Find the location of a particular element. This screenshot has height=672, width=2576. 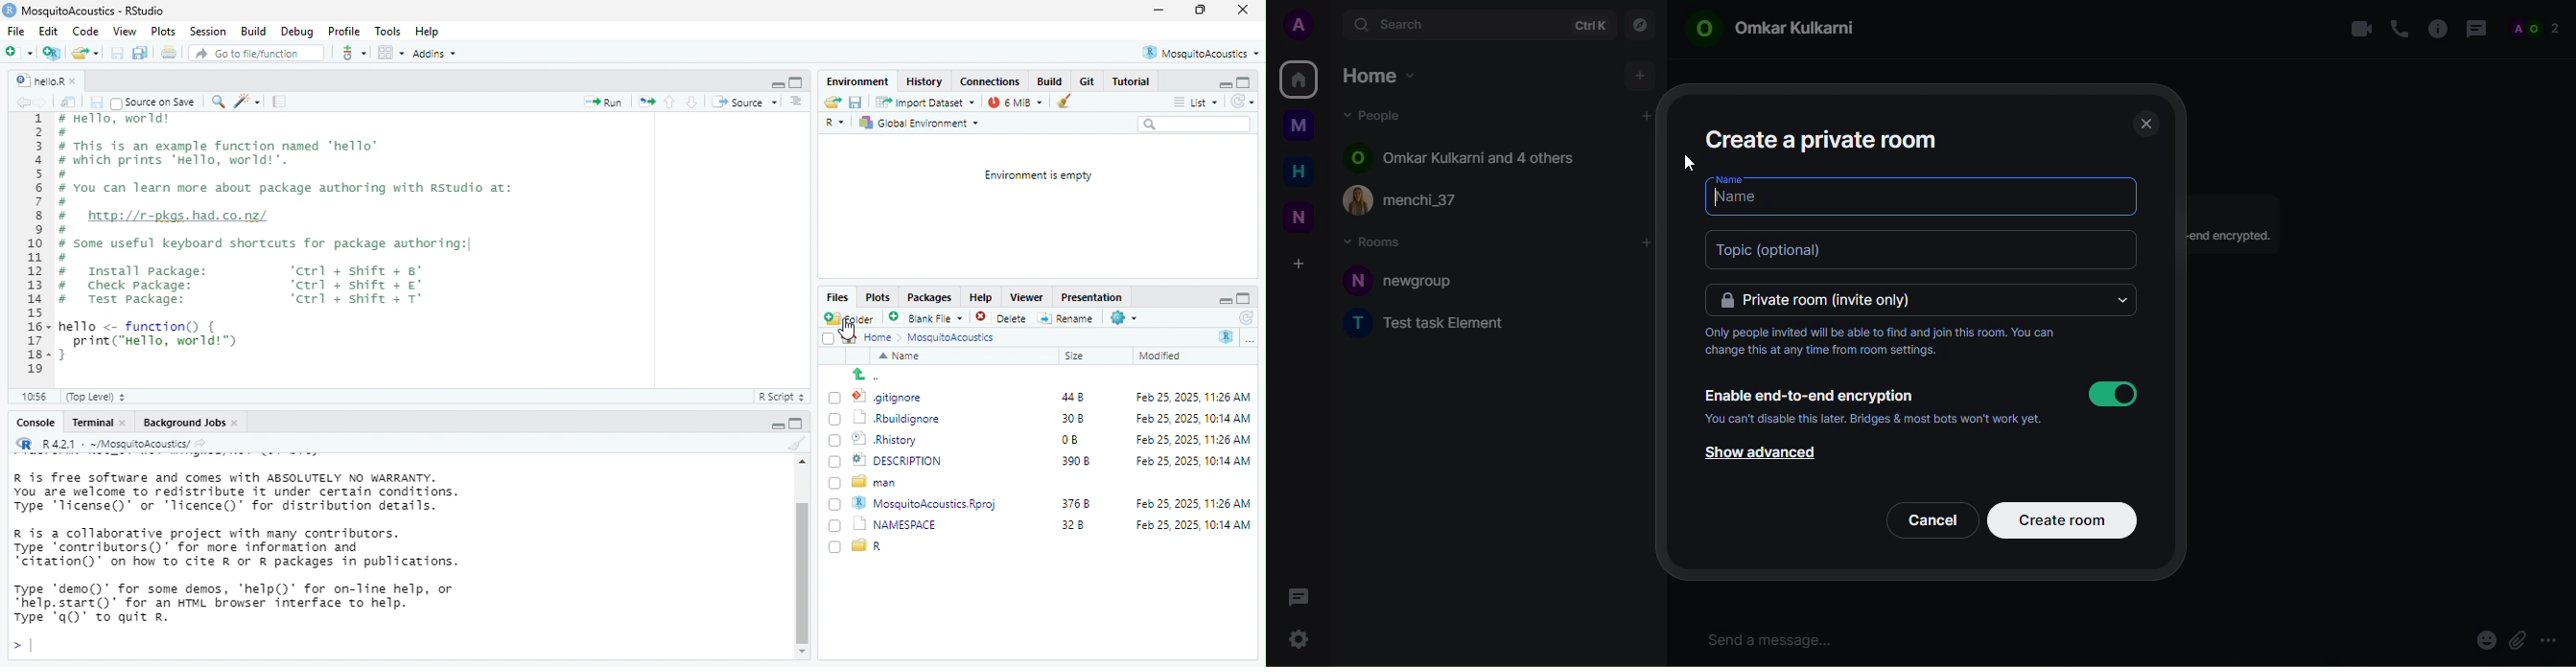

maximize is located at coordinates (1201, 10).